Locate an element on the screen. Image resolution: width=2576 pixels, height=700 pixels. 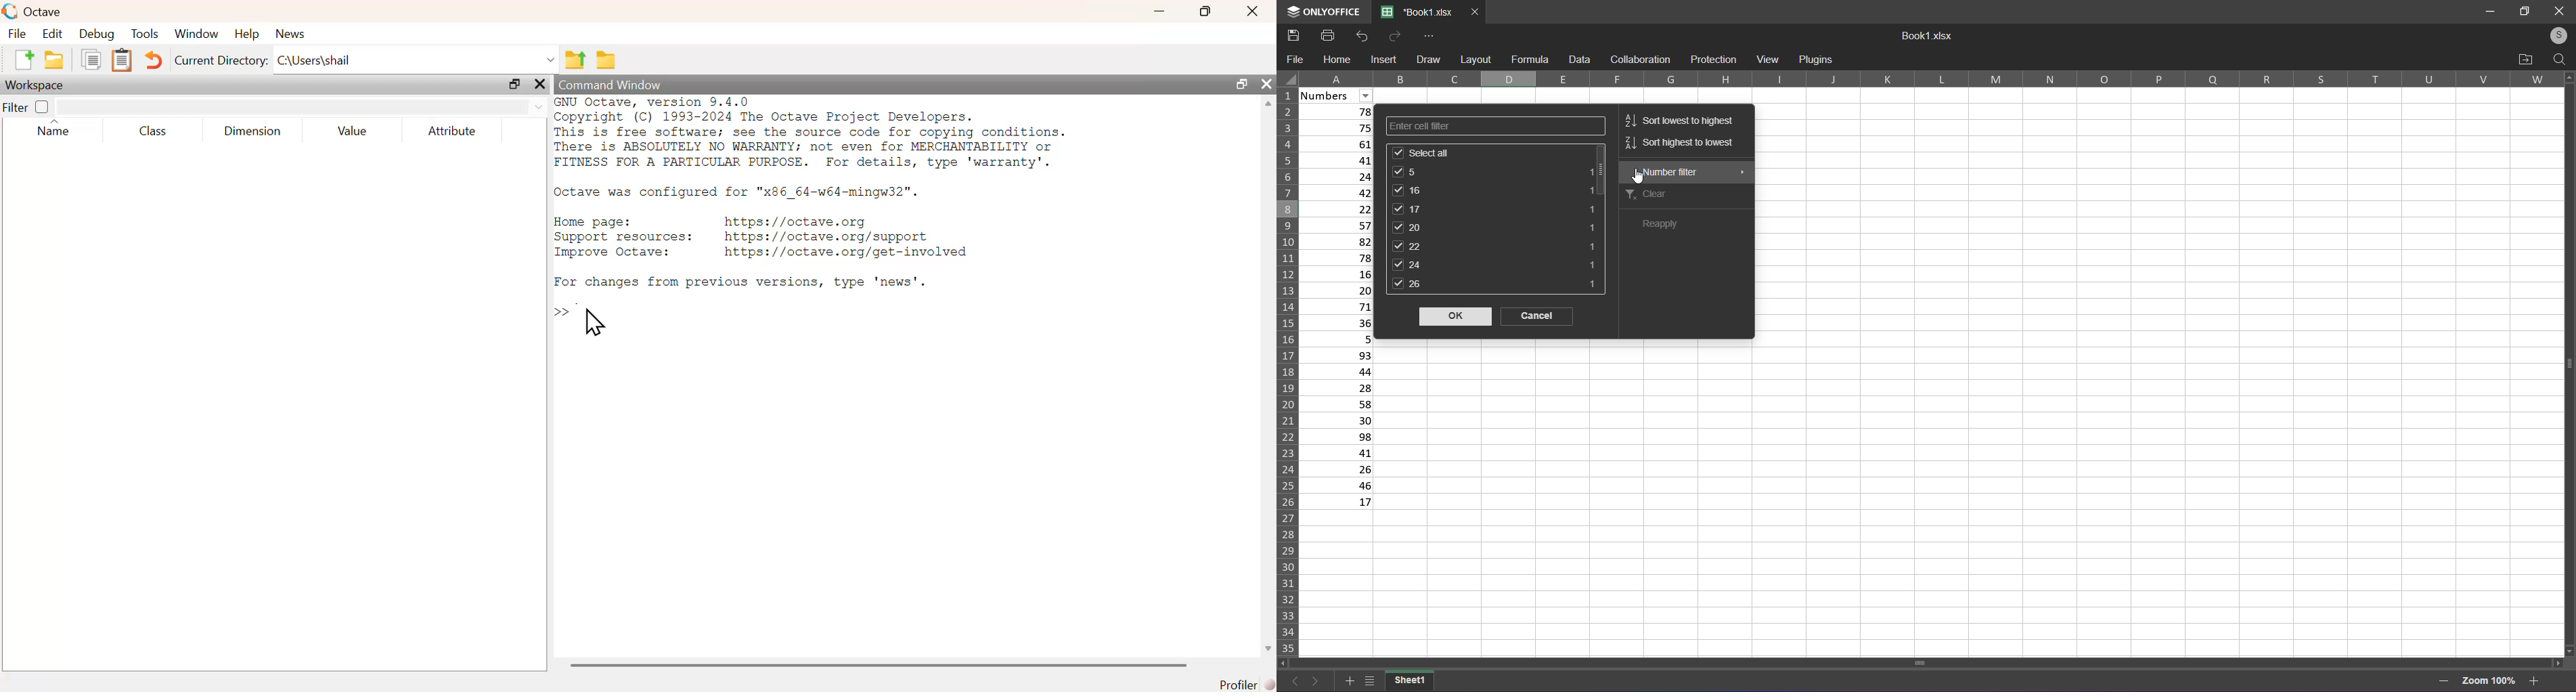
paste is located at coordinates (122, 61).